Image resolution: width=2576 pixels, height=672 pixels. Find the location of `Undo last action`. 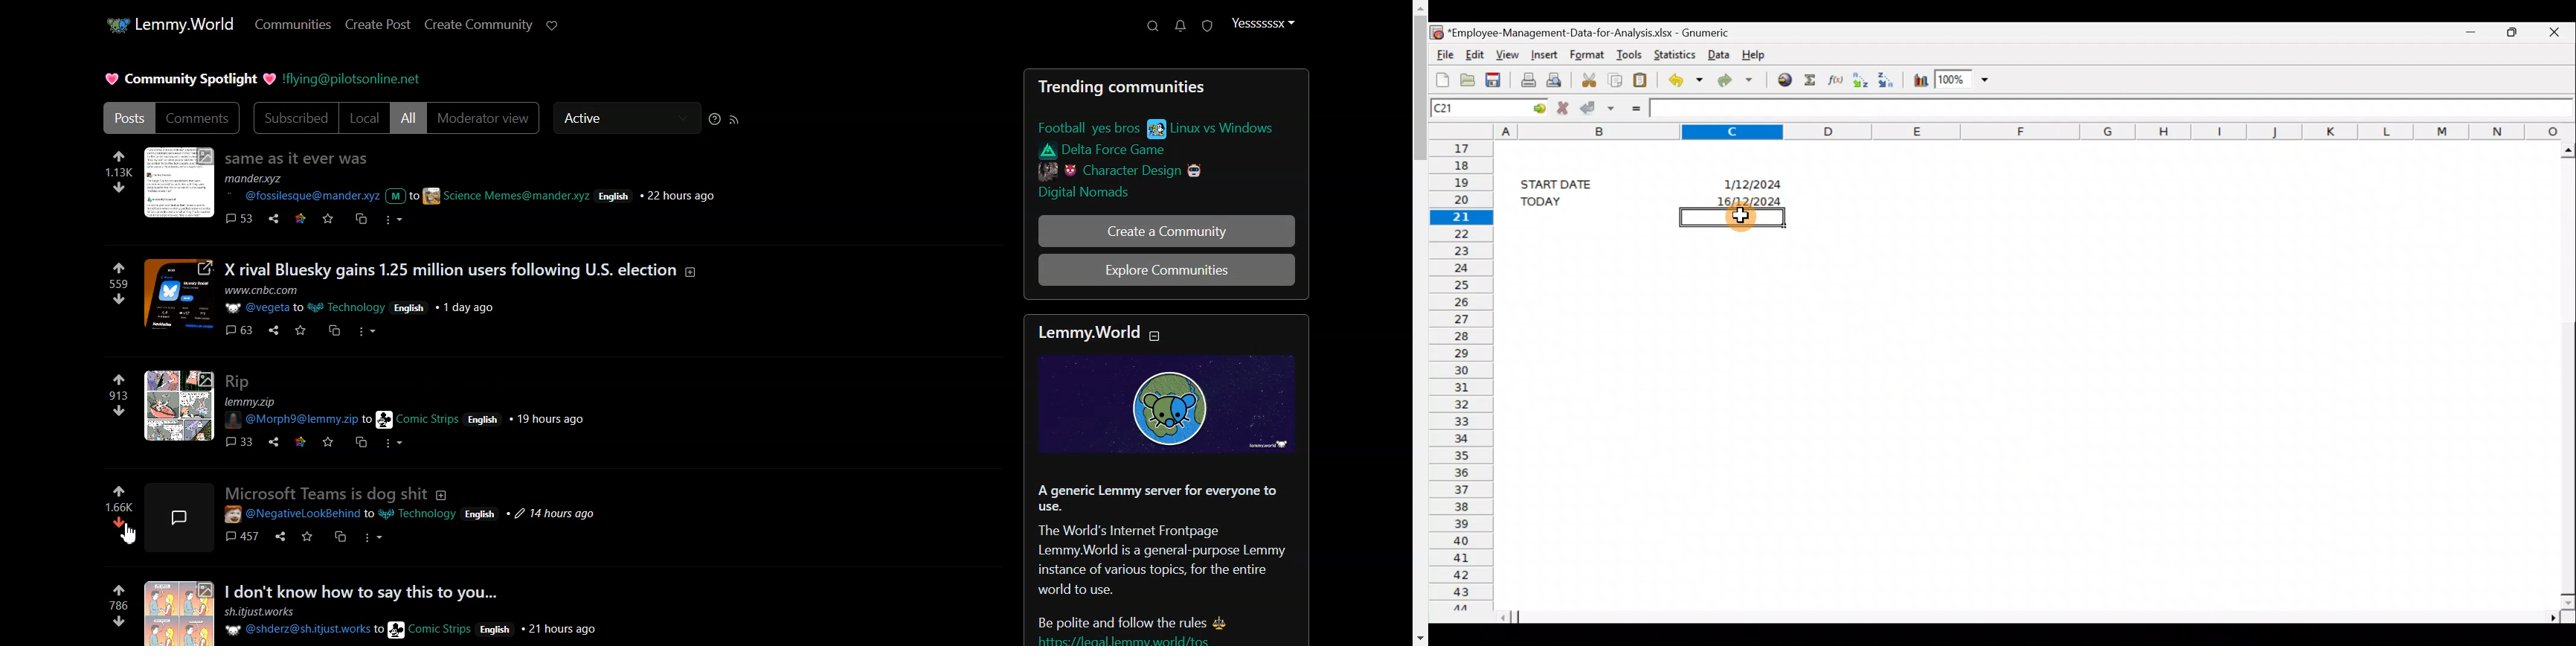

Undo last action is located at coordinates (1683, 78).